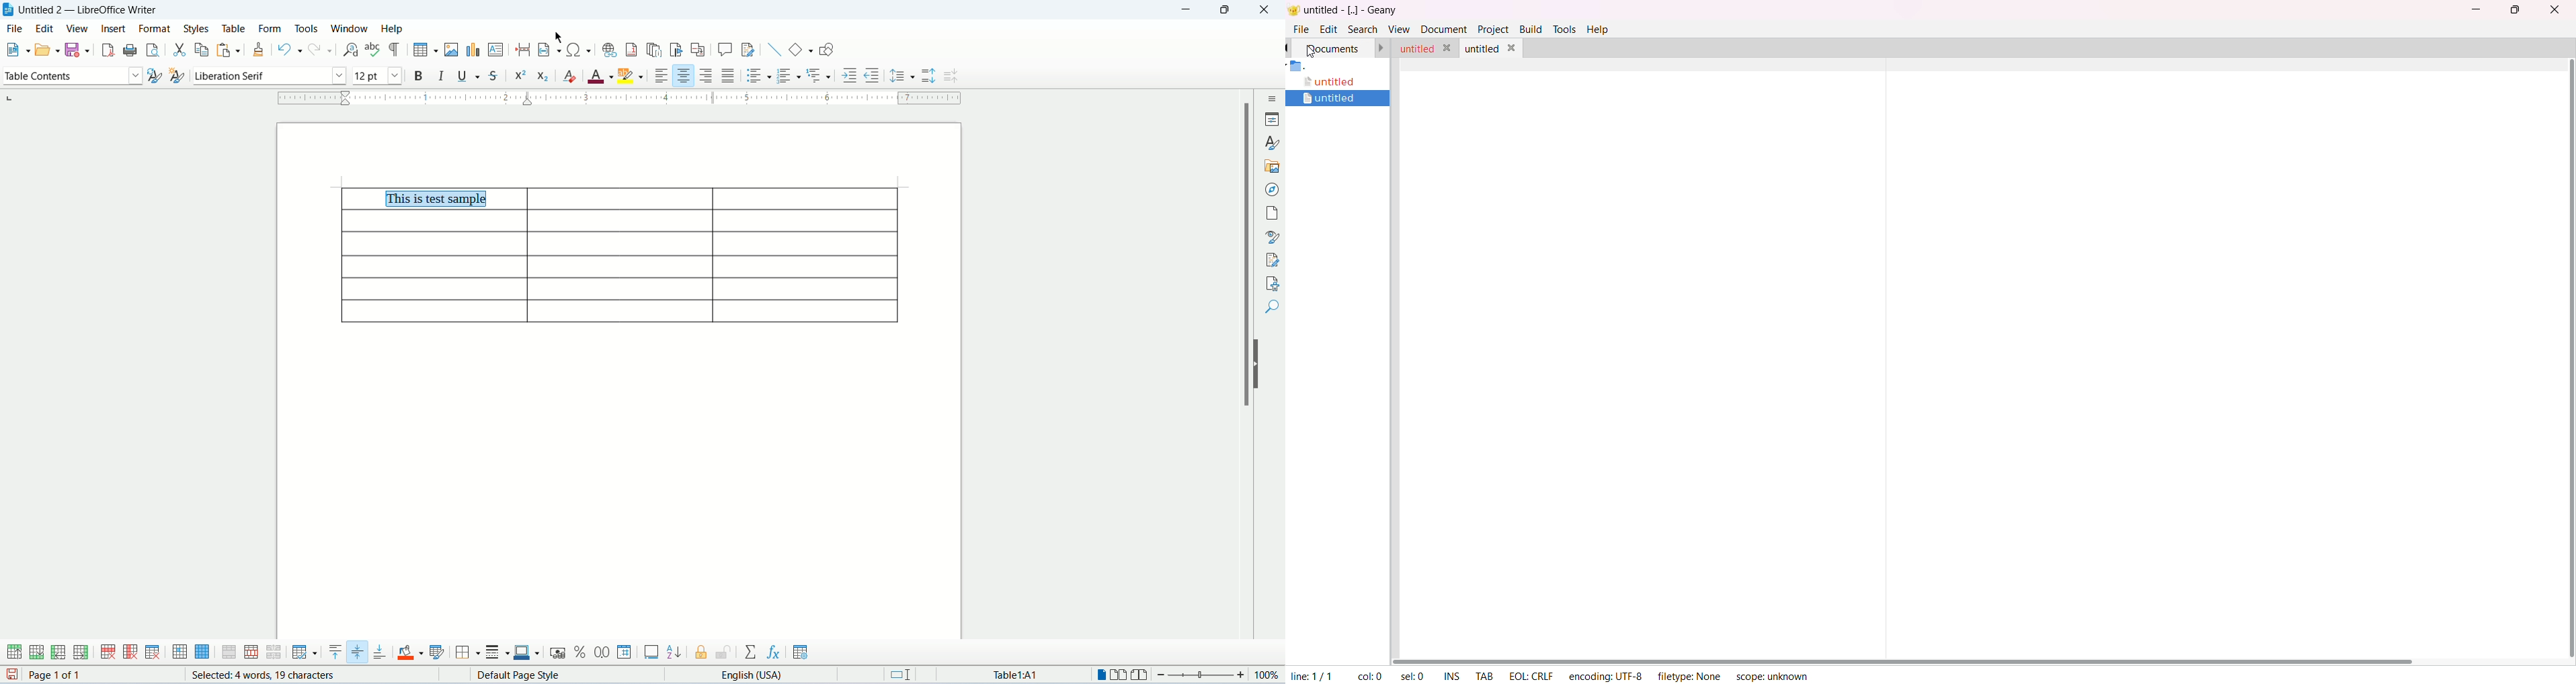 The width and height of the screenshot is (2576, 700). What do you see at coordinates (48, 50) in the screenshot?
I see `open` at bounding box center [48, 50].